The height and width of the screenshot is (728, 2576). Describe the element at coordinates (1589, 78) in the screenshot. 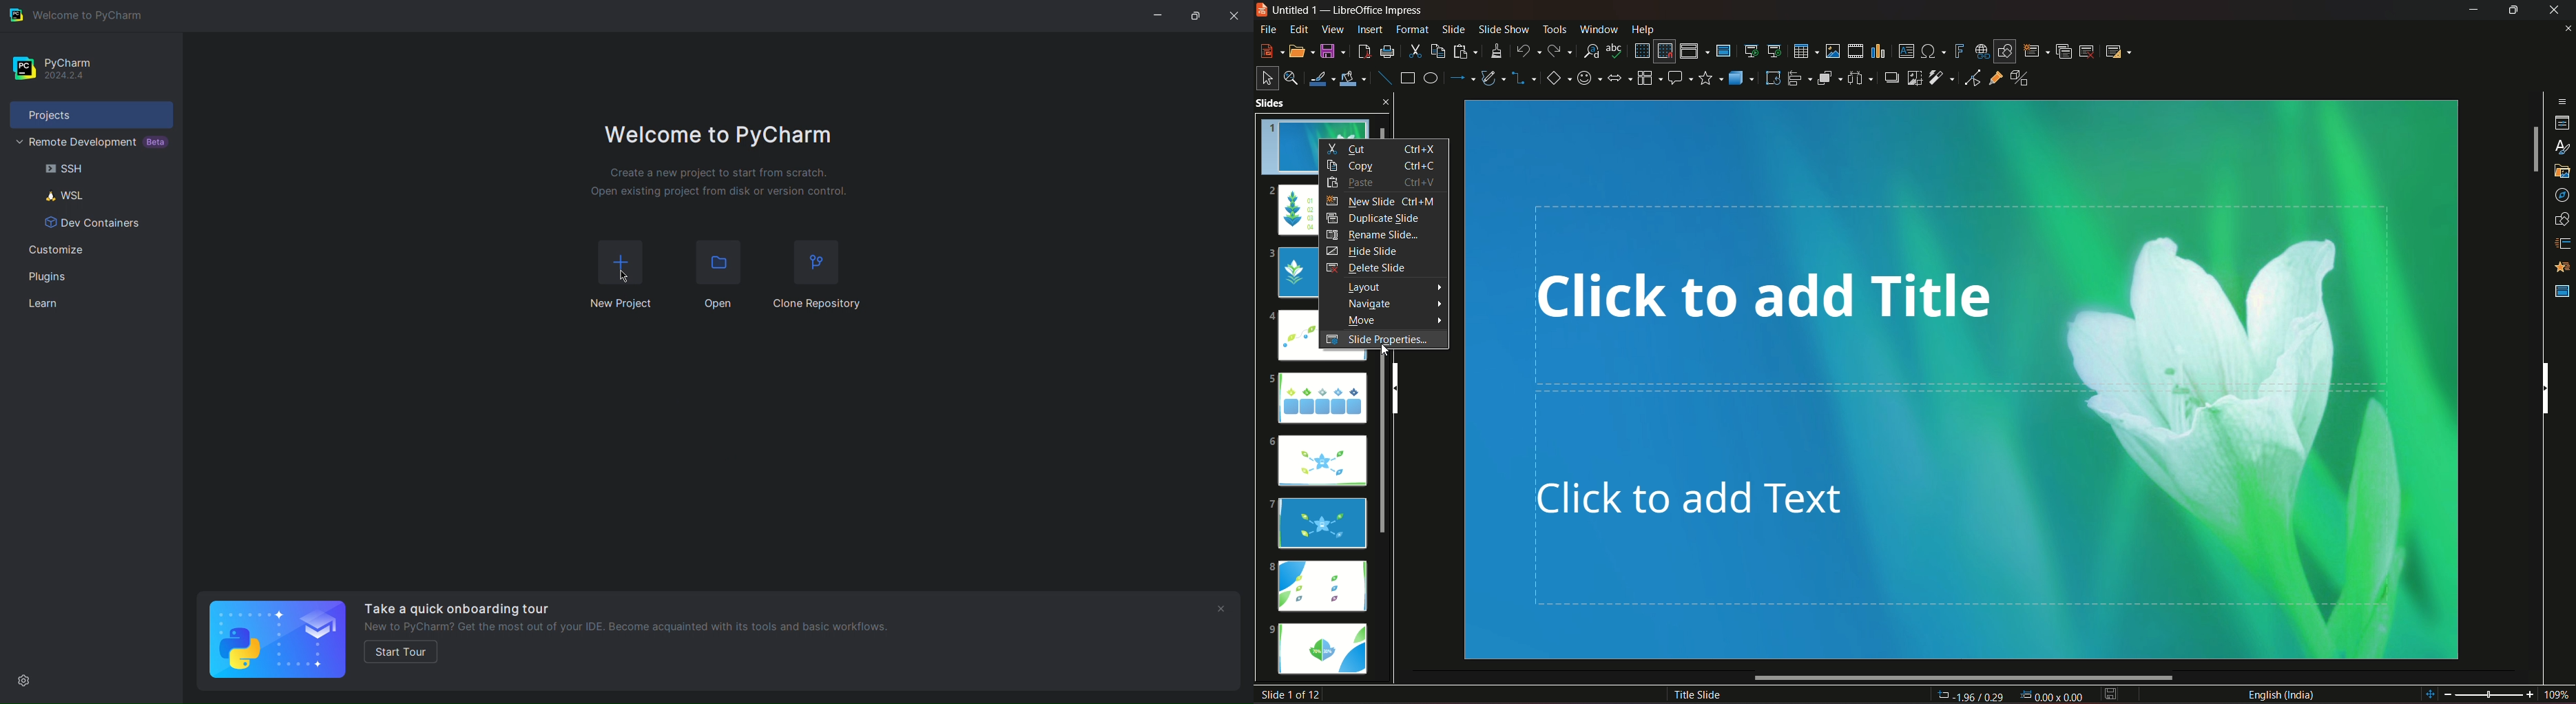

I see `symbol shapes` at that location.